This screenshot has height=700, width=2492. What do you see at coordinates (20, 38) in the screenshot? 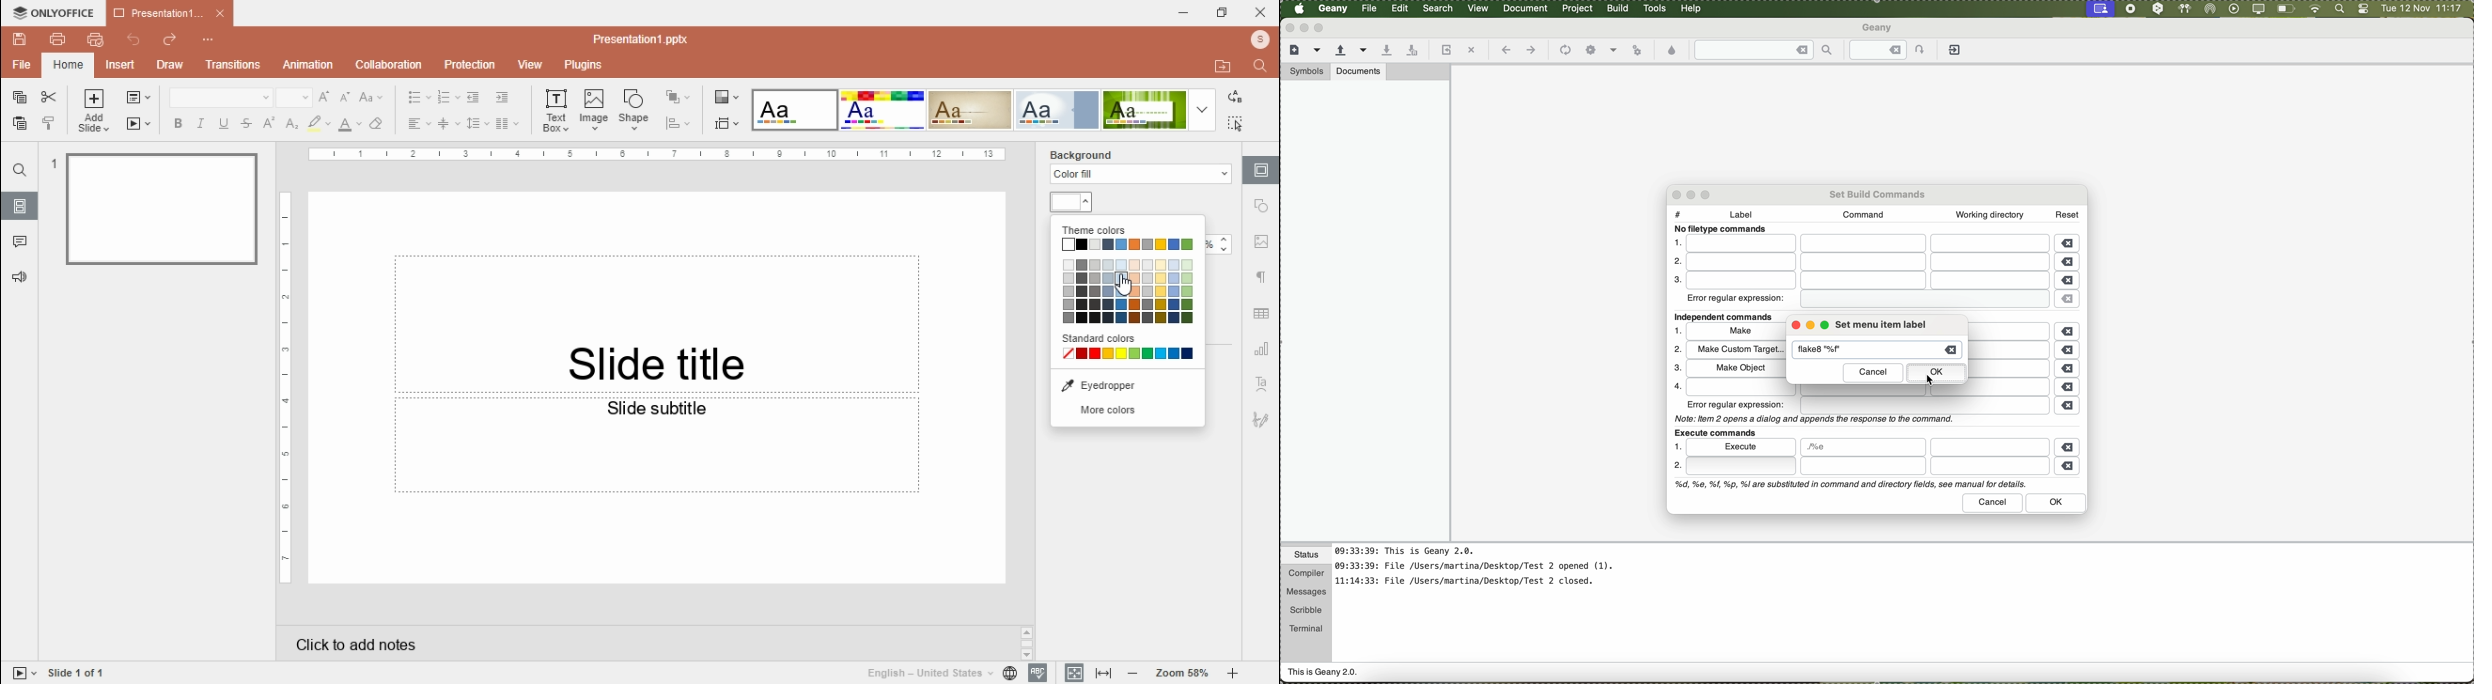
I see `save` at bounding box center [20, 38].